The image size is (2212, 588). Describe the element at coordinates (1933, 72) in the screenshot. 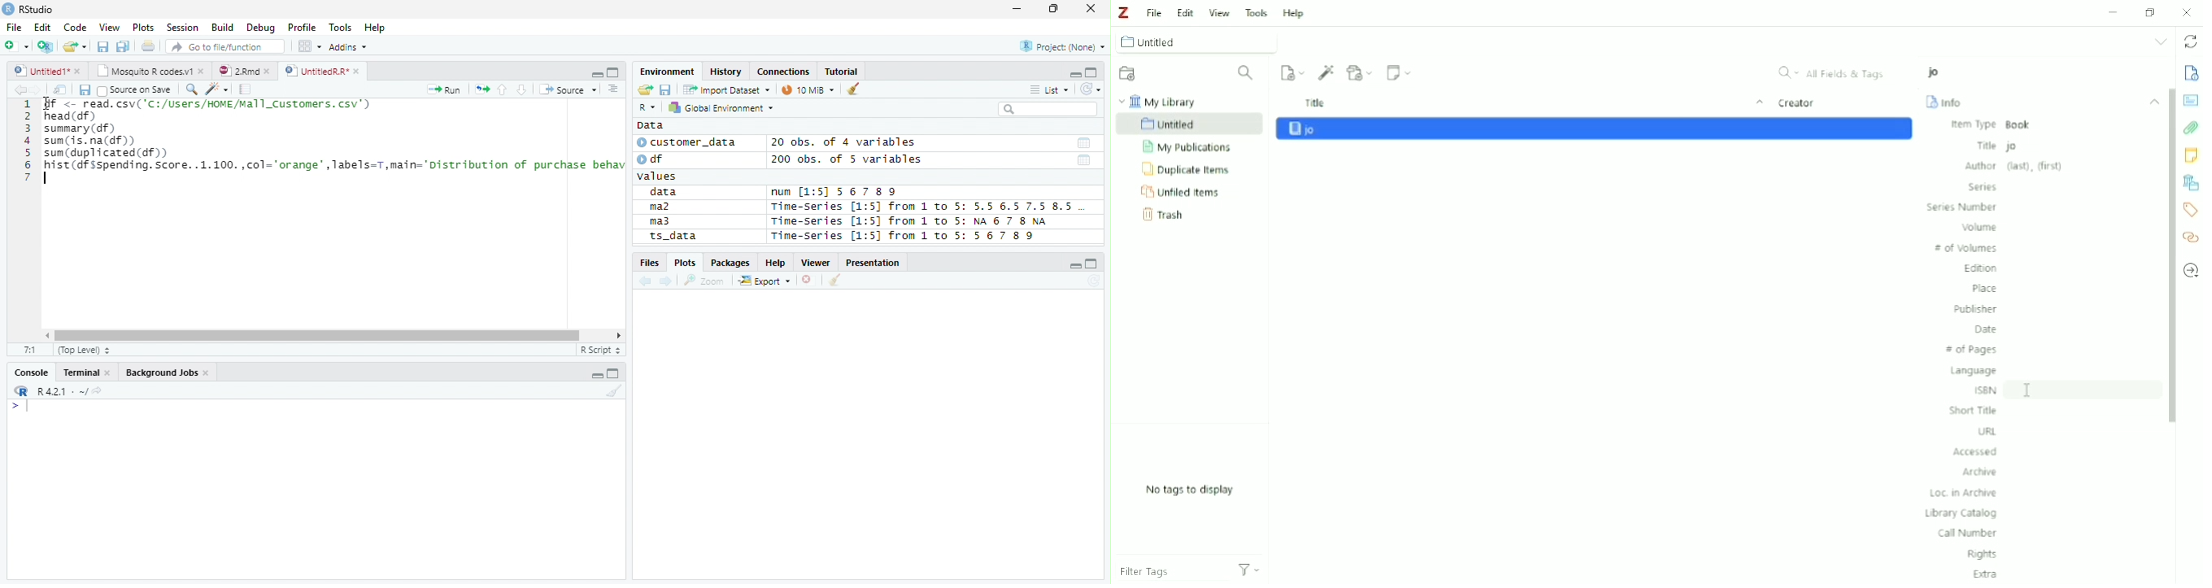

I see `jo` at that location.